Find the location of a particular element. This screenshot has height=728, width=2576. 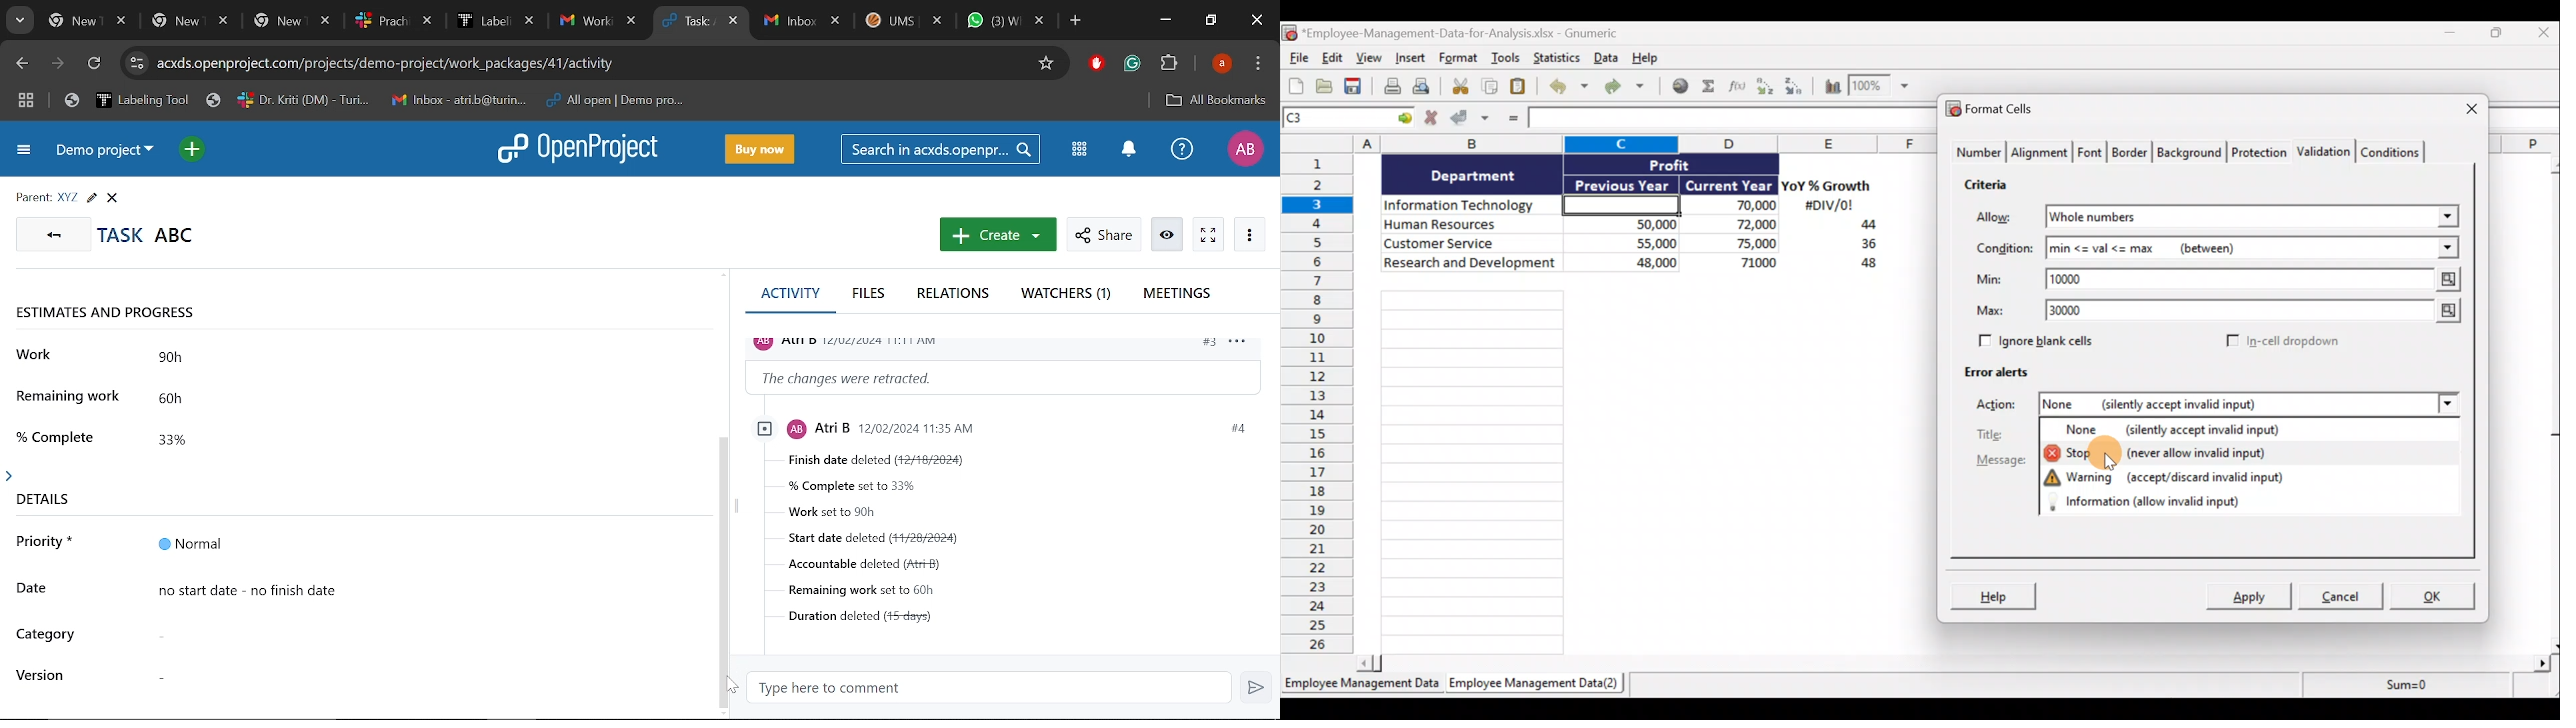

Refresh is located at coordinates (95, 66).